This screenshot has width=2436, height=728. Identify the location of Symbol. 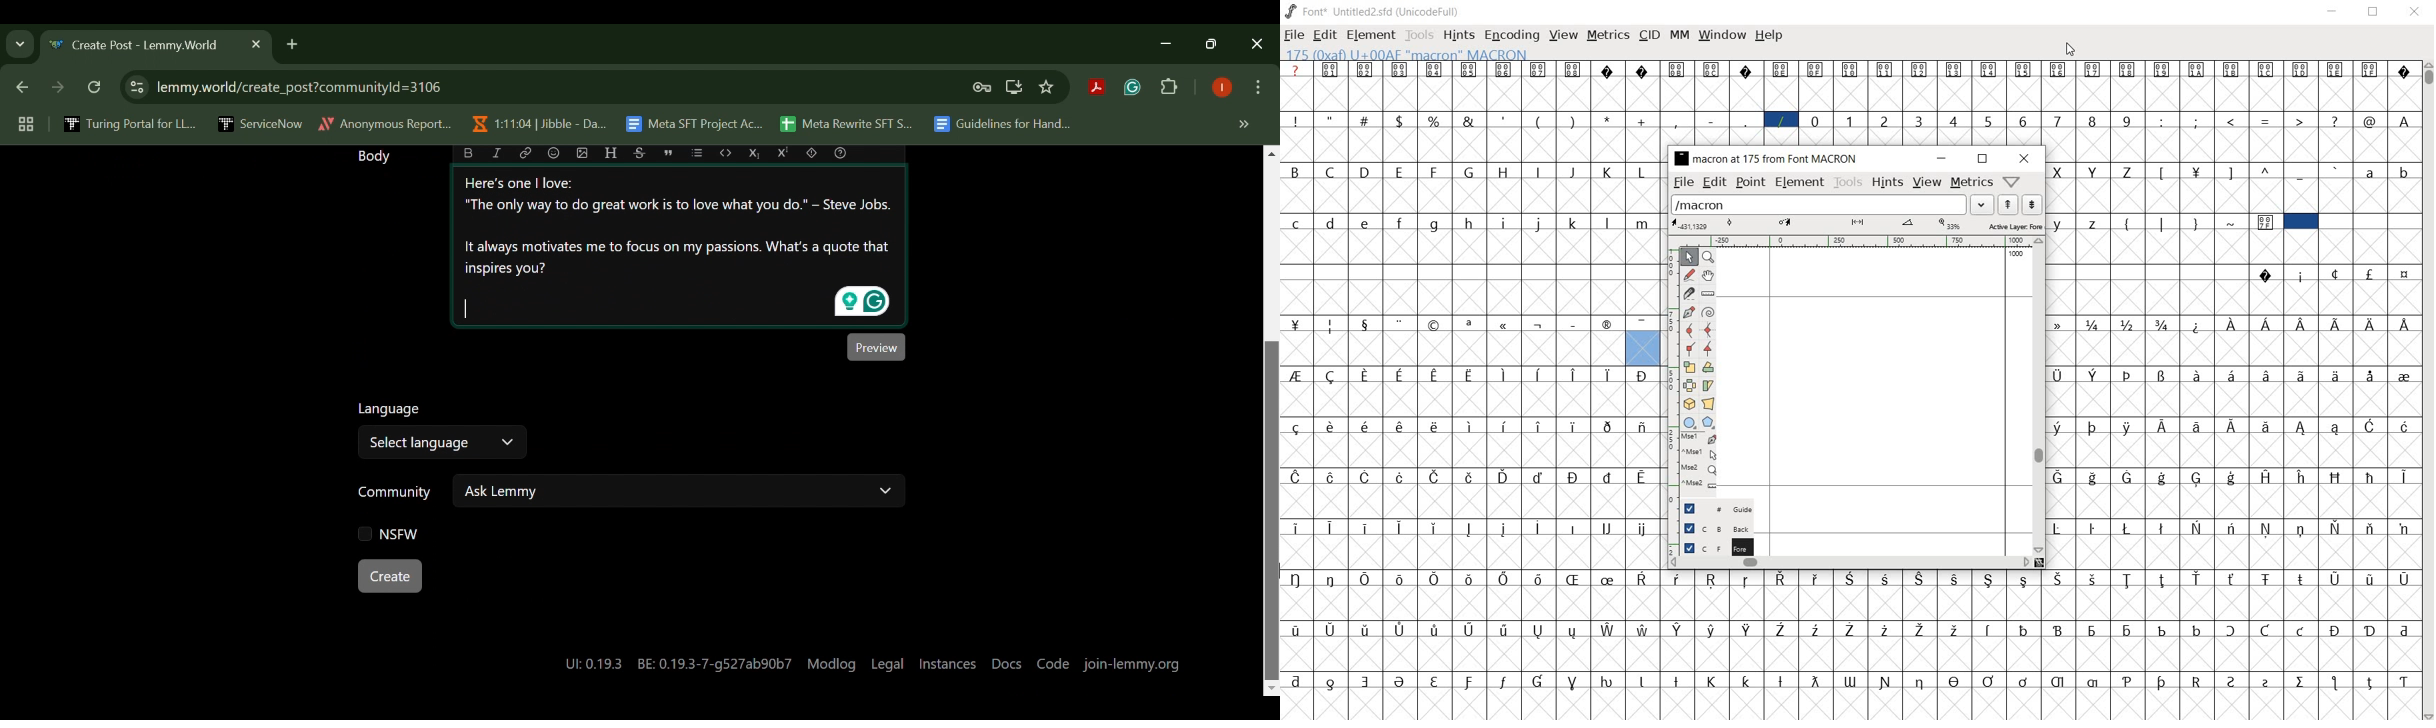
(2093, 376).